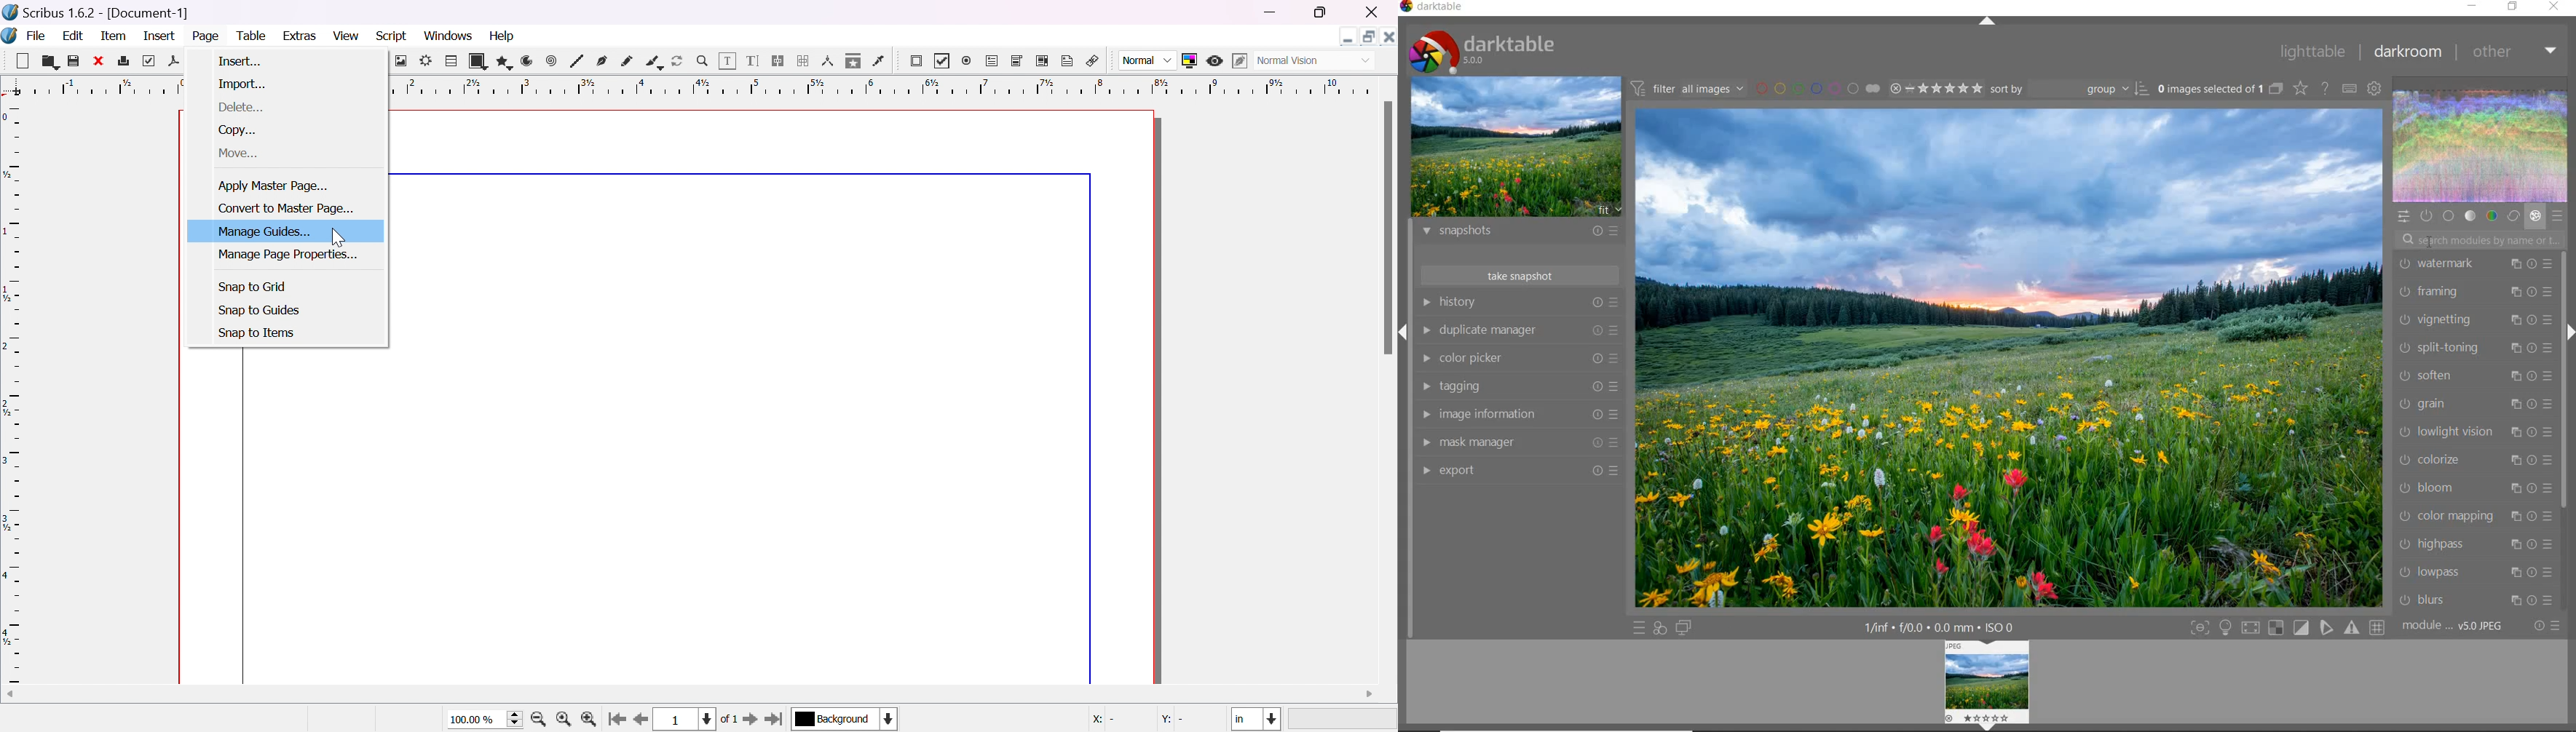 This screenshot has height=756, width=2576. What do you see at coordinates (1518, 359) in the screenshot?
I see `color picker` at bounding box center [1518, 359].